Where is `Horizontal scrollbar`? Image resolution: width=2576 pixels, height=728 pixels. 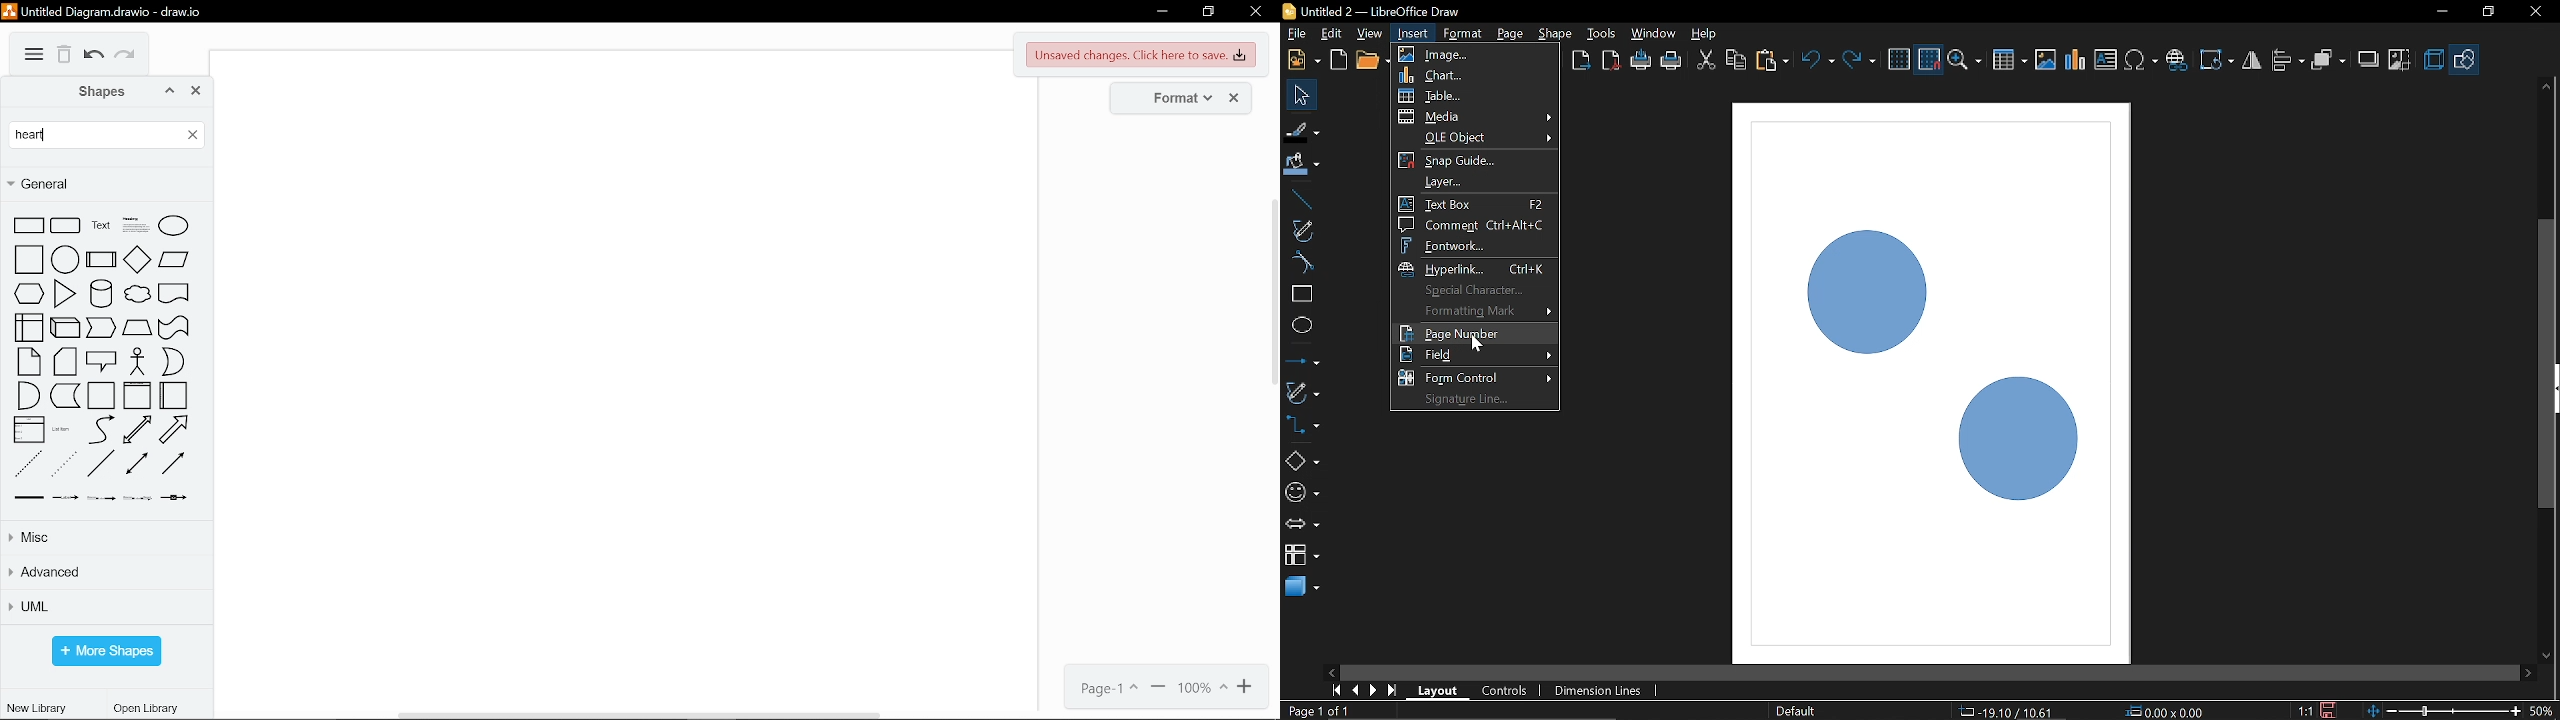
Horizontal scrollbar is located at coordinates (1930, 673).